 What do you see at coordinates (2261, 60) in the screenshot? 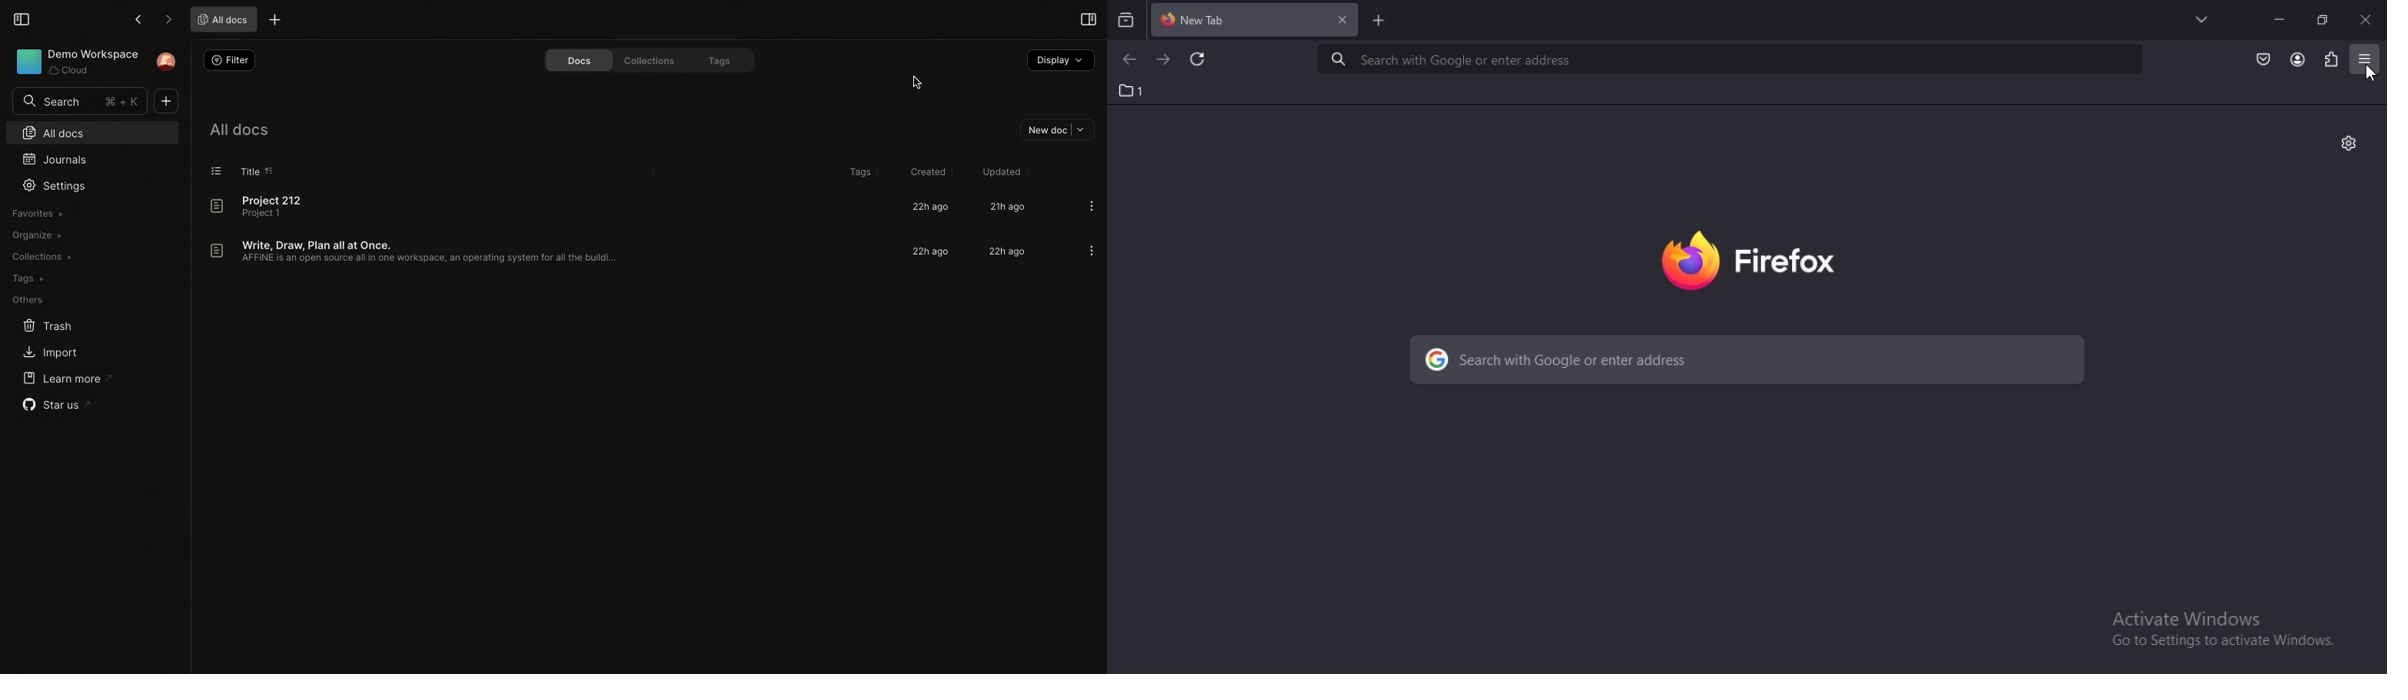
I see `save to pocket` at bounding box center [2261, 60].